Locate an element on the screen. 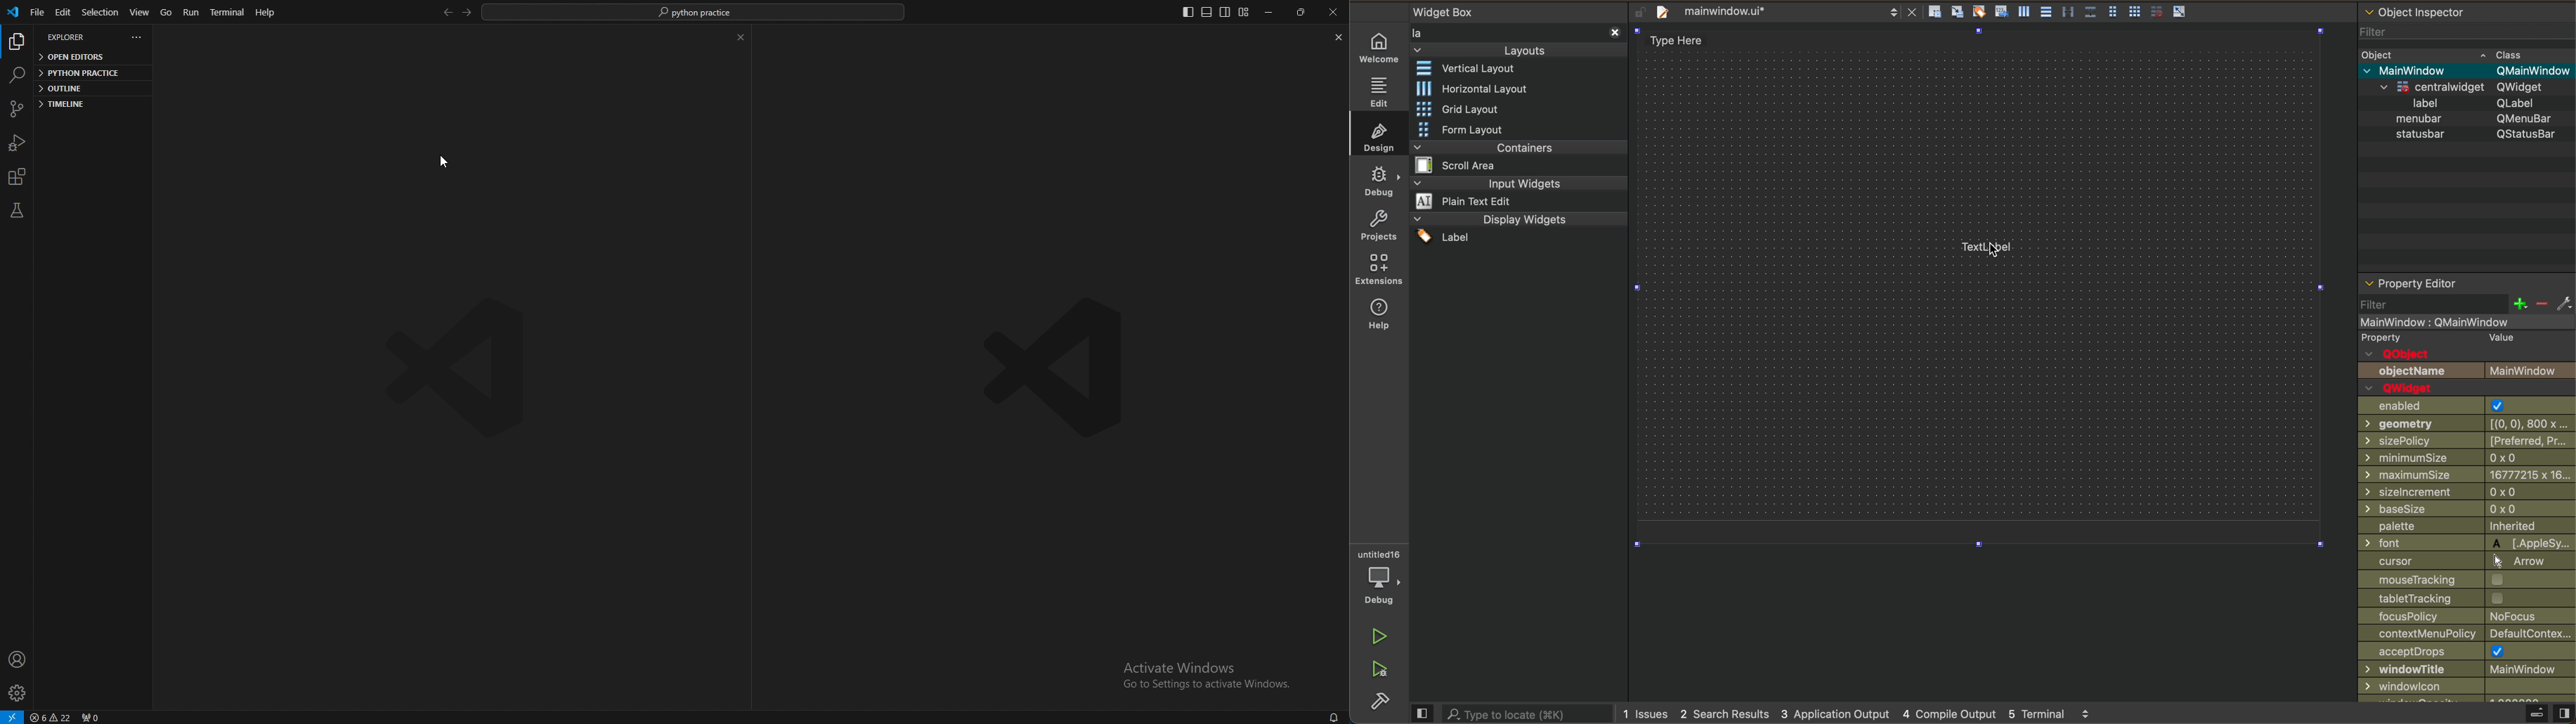  close sidebar is located at coordinates (2521, 711).